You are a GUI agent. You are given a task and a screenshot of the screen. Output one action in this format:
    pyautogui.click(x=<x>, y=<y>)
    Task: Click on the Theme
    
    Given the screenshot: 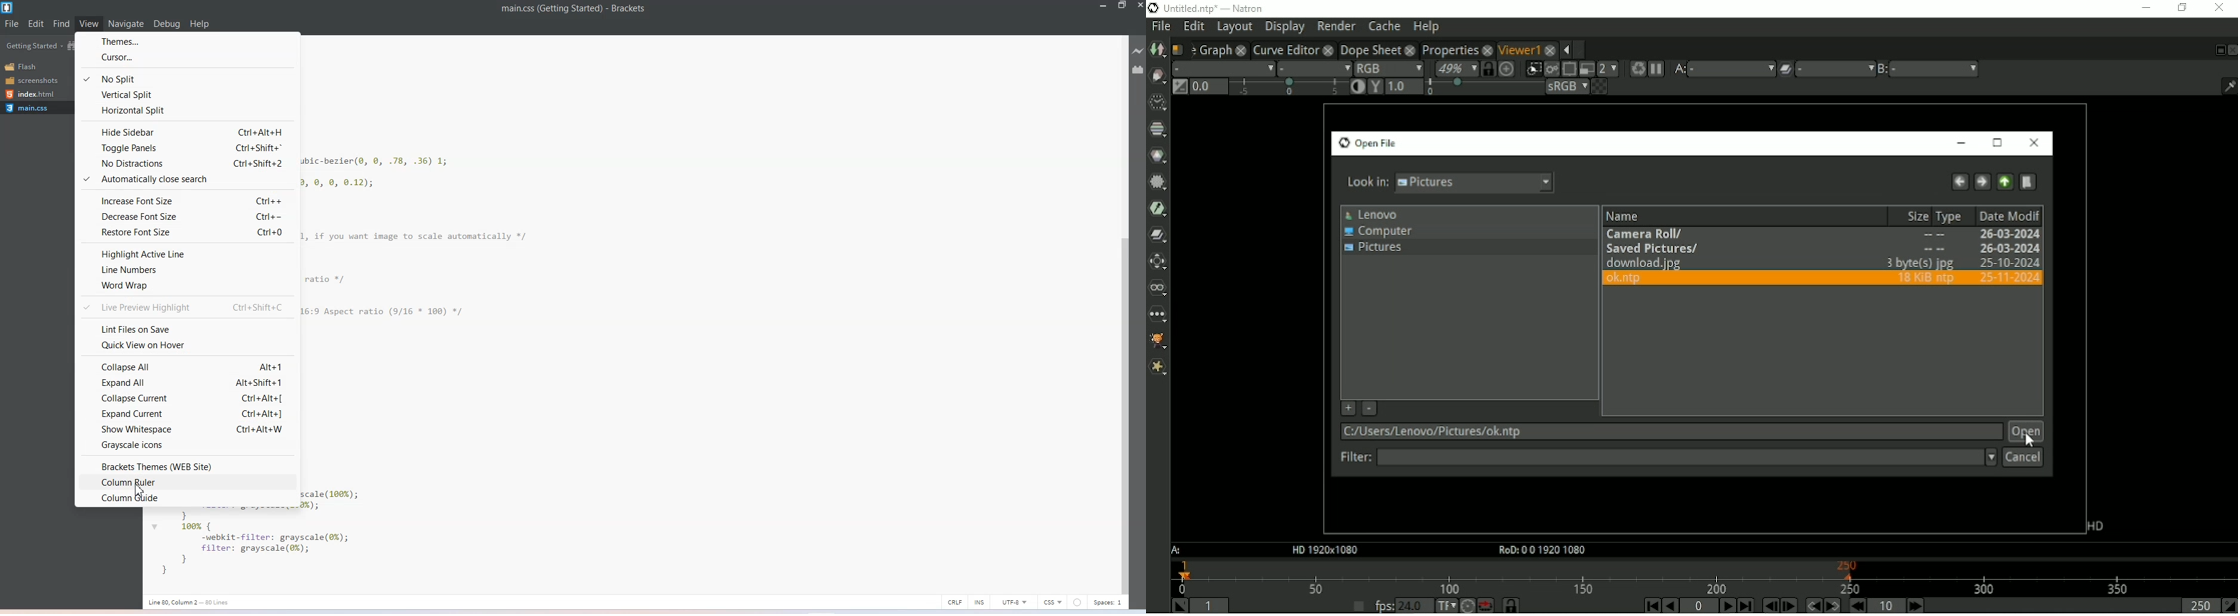 What is the action you would take?
    pyautogui.click(x=187, y=40)
    